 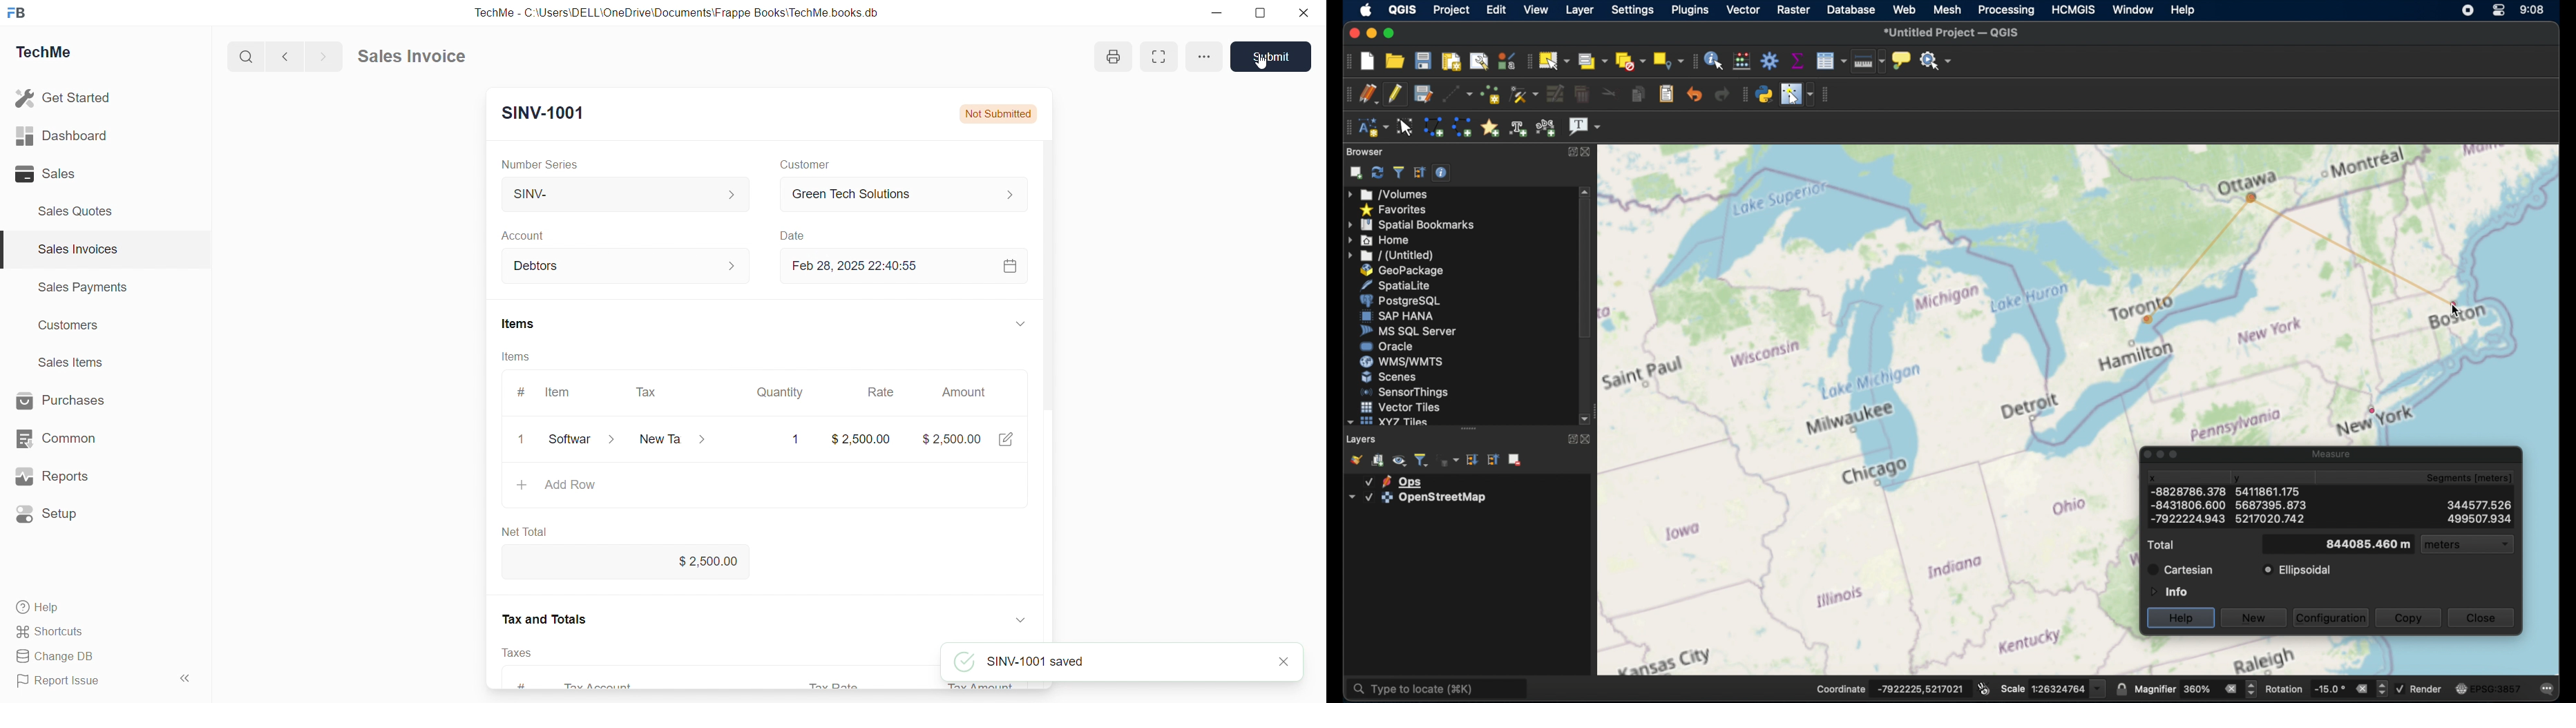 I want to click on current edits, so click(x=1369, y=94).